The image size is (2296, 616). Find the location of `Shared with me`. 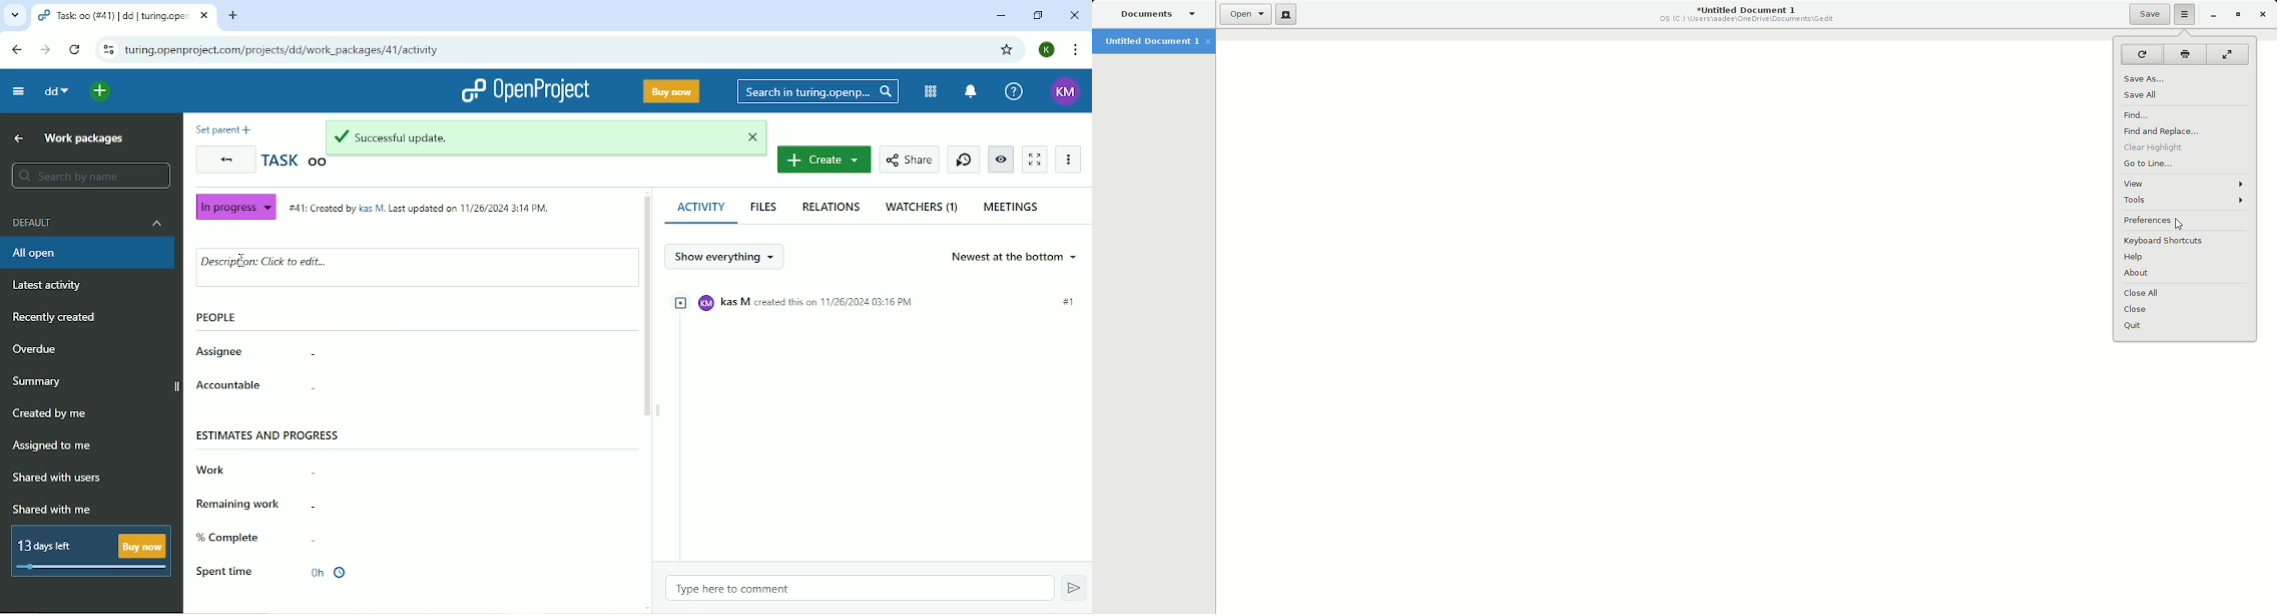

Shared with me is located at coordinates (55, 510).